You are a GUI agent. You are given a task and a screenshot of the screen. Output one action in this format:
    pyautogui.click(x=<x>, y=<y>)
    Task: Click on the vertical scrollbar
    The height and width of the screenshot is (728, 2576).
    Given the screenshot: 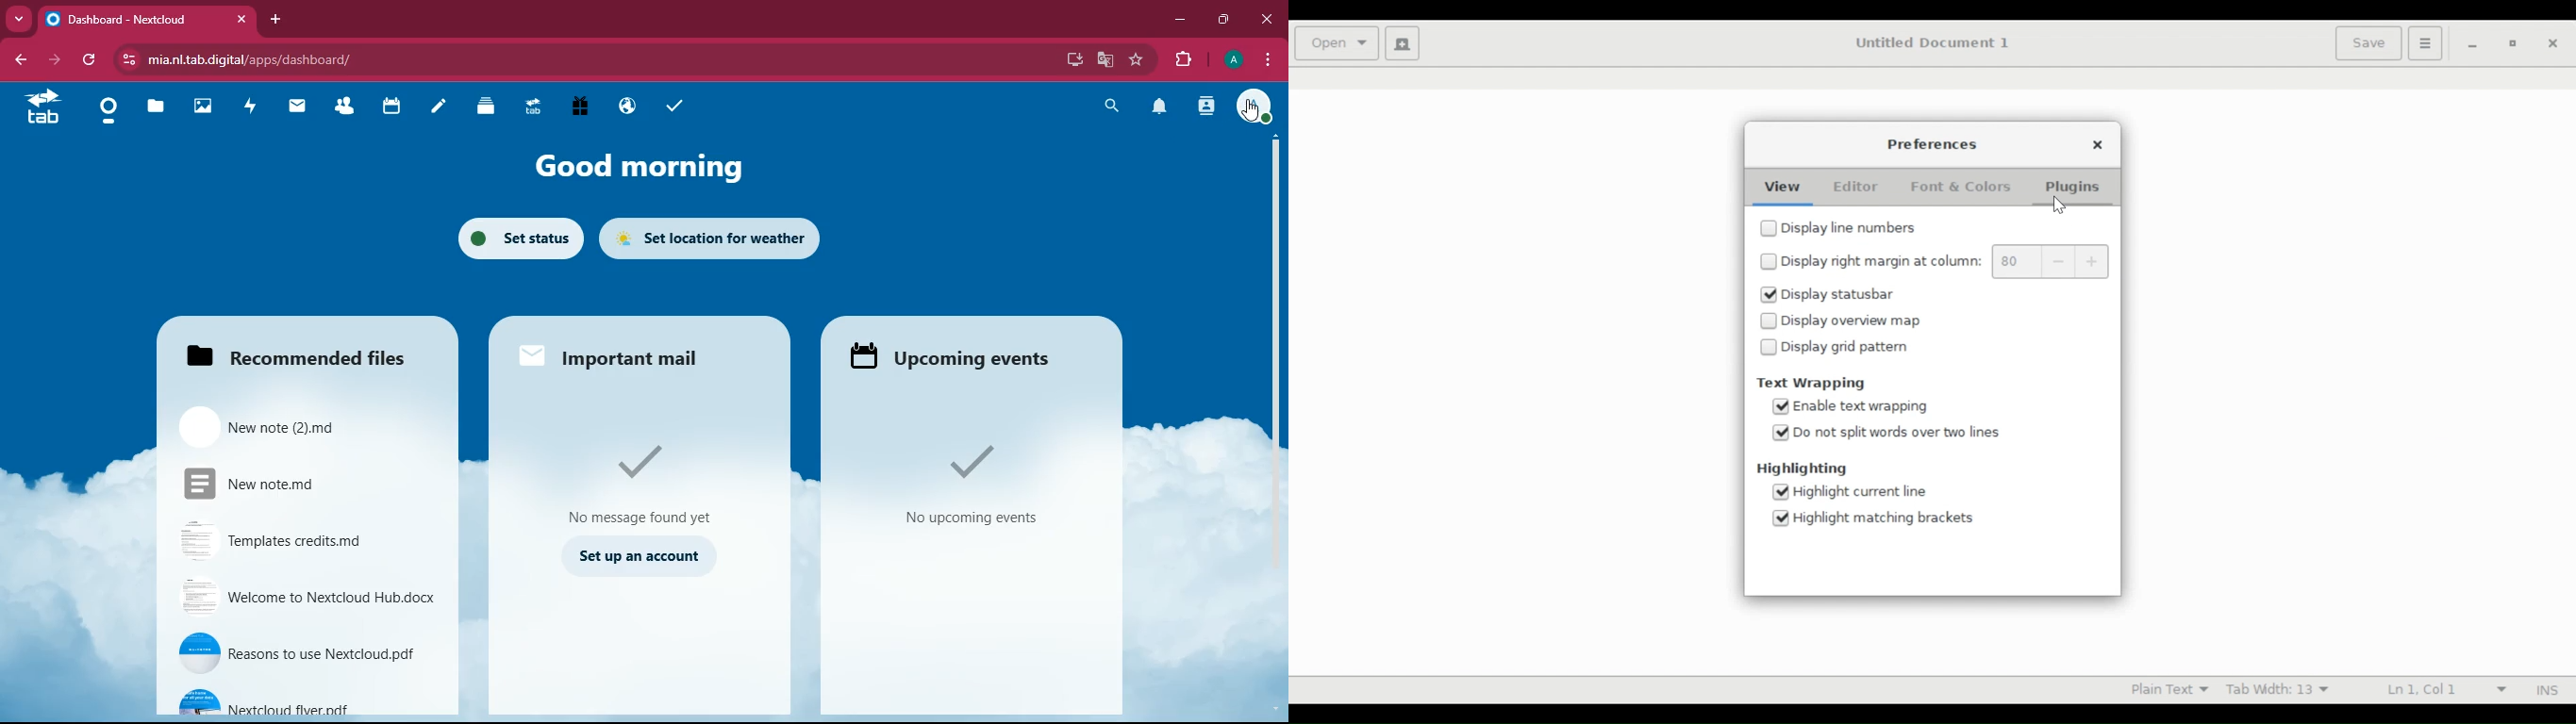 What is the action you would take?
    pyautogui.click(x=1274, y=302)
    